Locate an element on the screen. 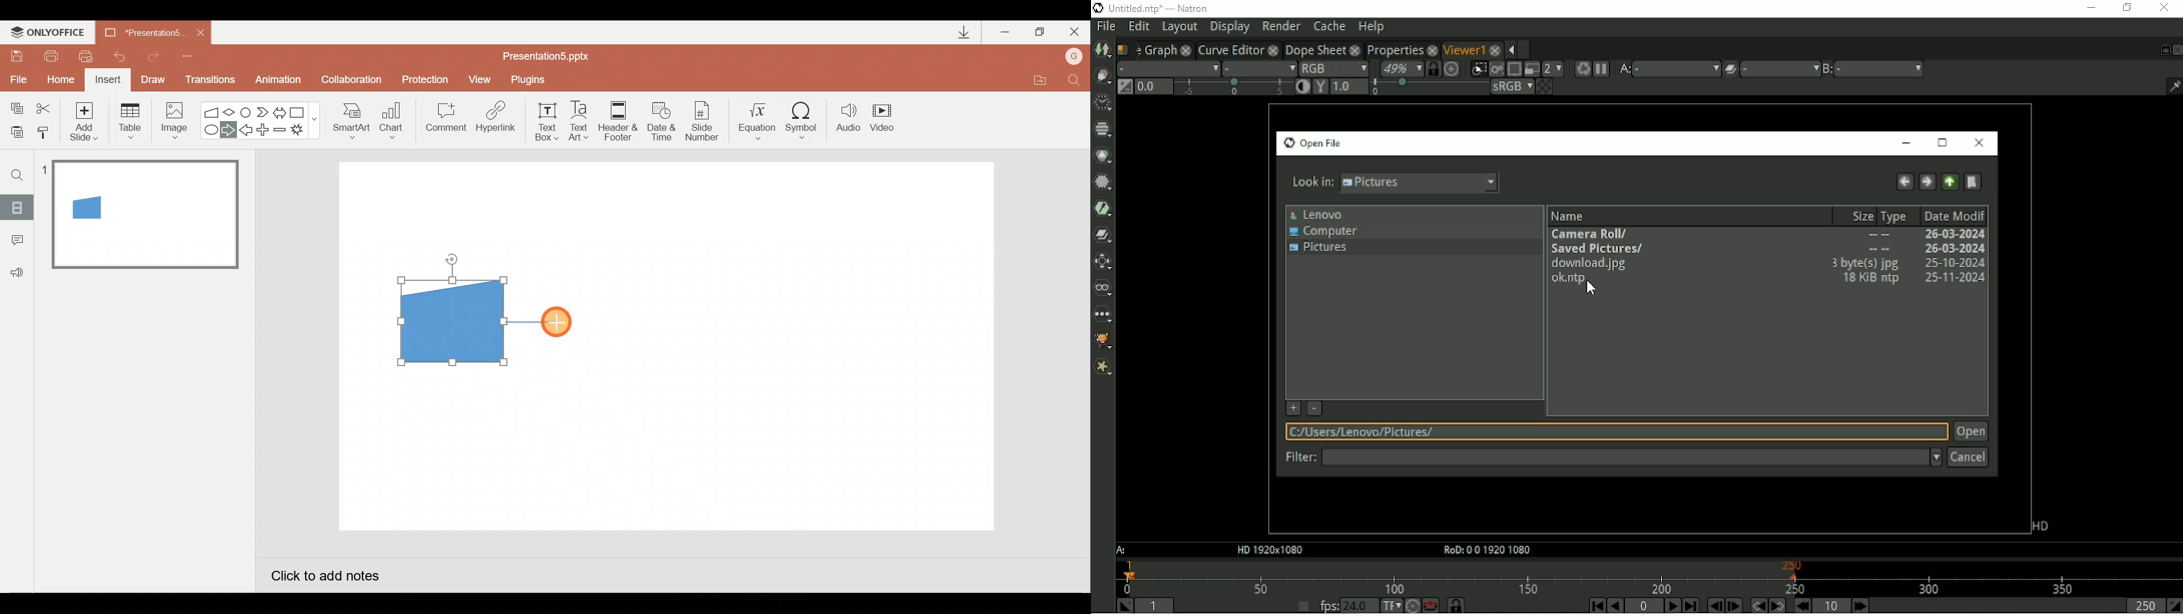  Playback in point is located at coordinates (1156, 607).